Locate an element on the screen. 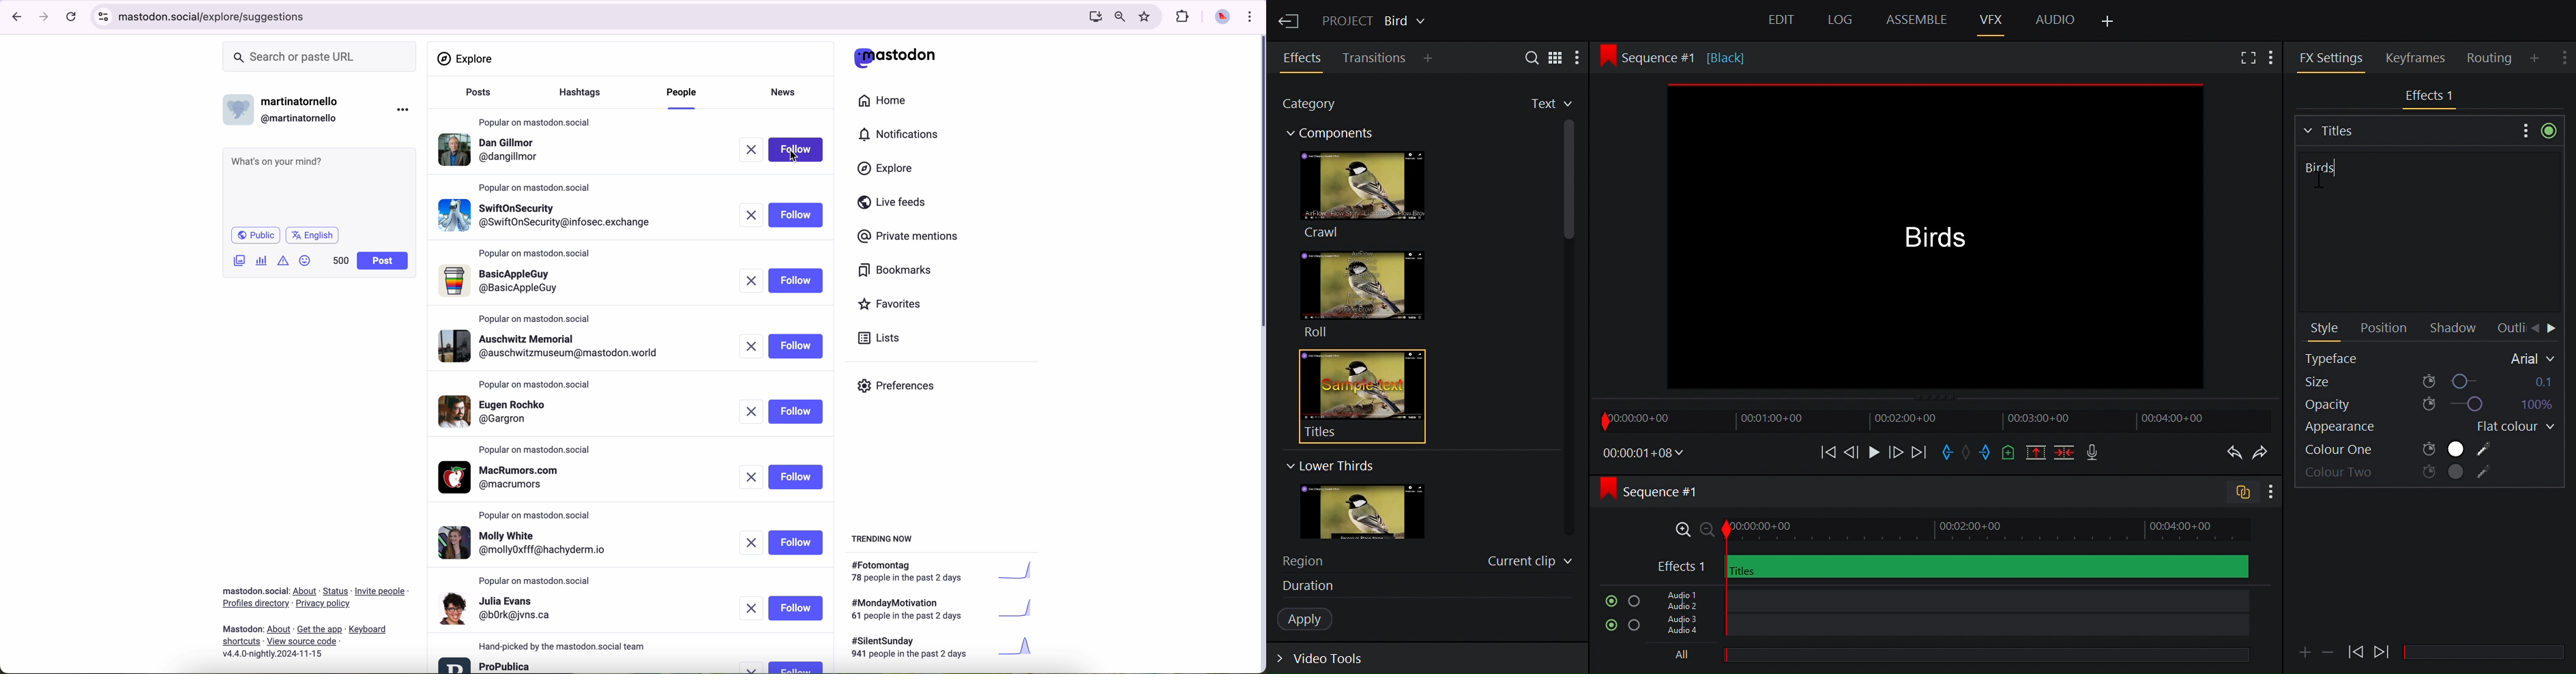  attach image is located at coordinates (240, 260).